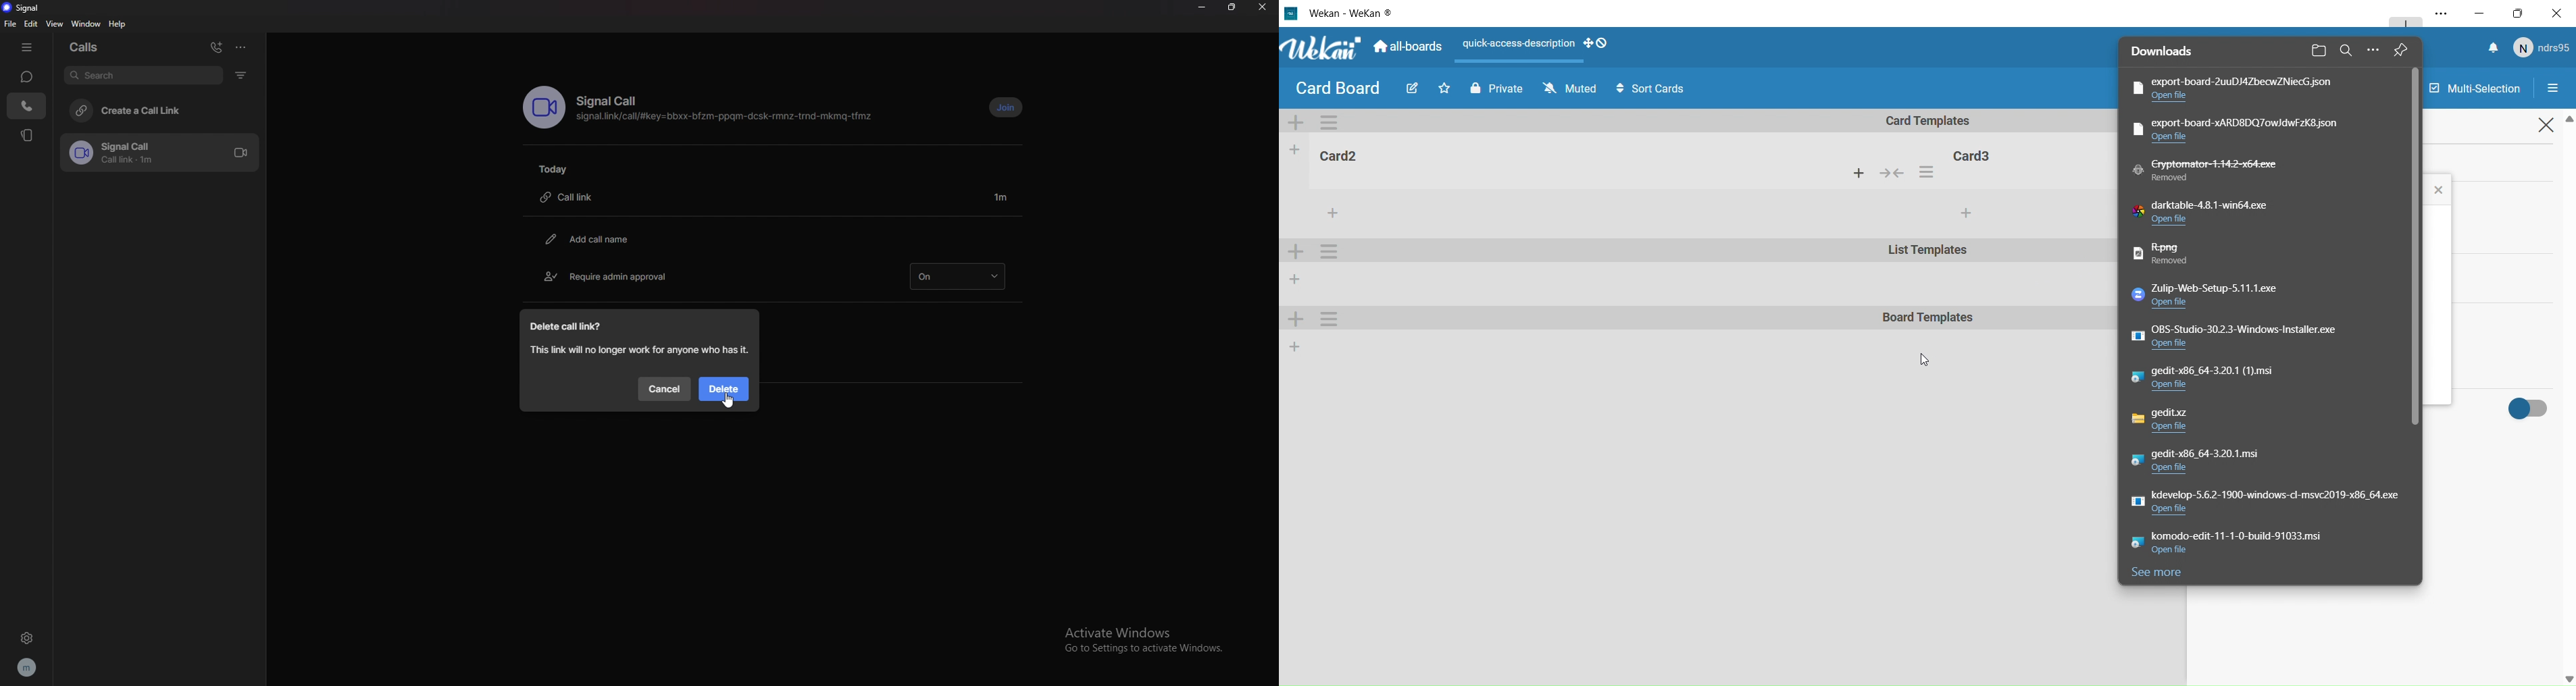  What do you see at coordinates (2435, 14) in the screenshot?
I see `Settings and more` at bounding box center [2435, 14].